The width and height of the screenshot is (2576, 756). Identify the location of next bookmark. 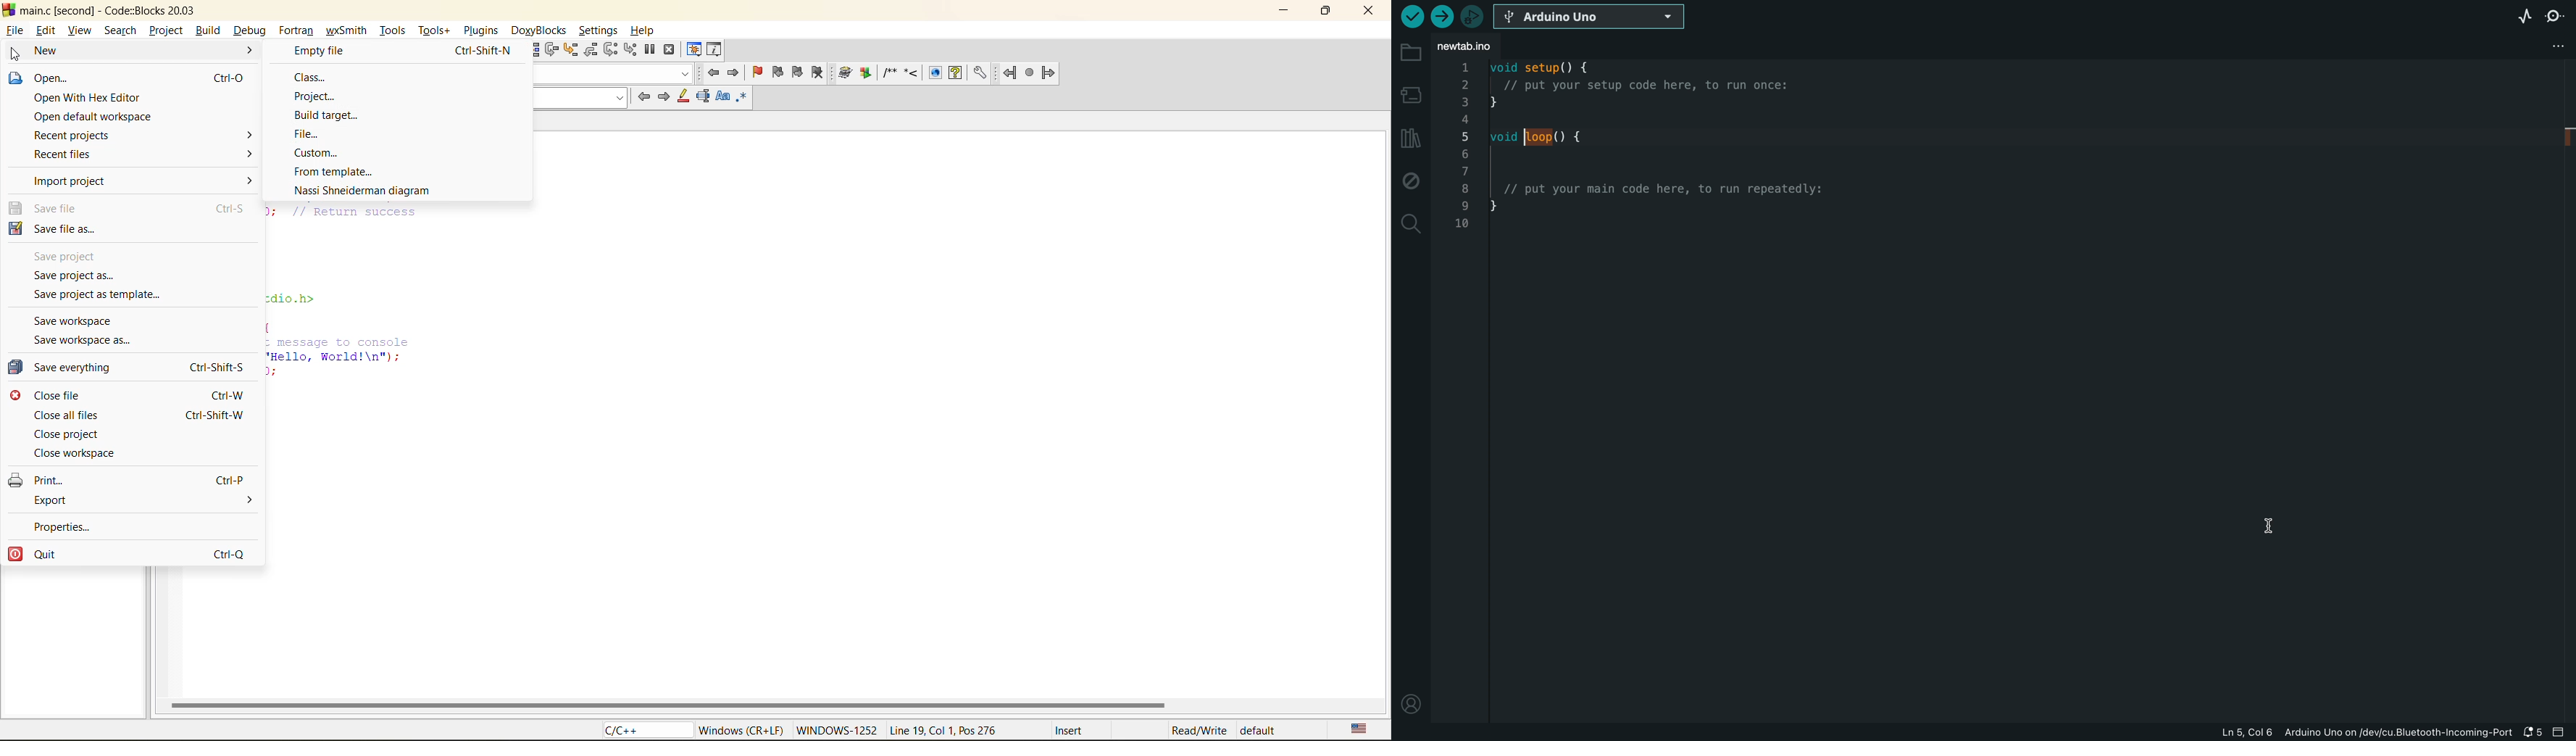
(799, 72).